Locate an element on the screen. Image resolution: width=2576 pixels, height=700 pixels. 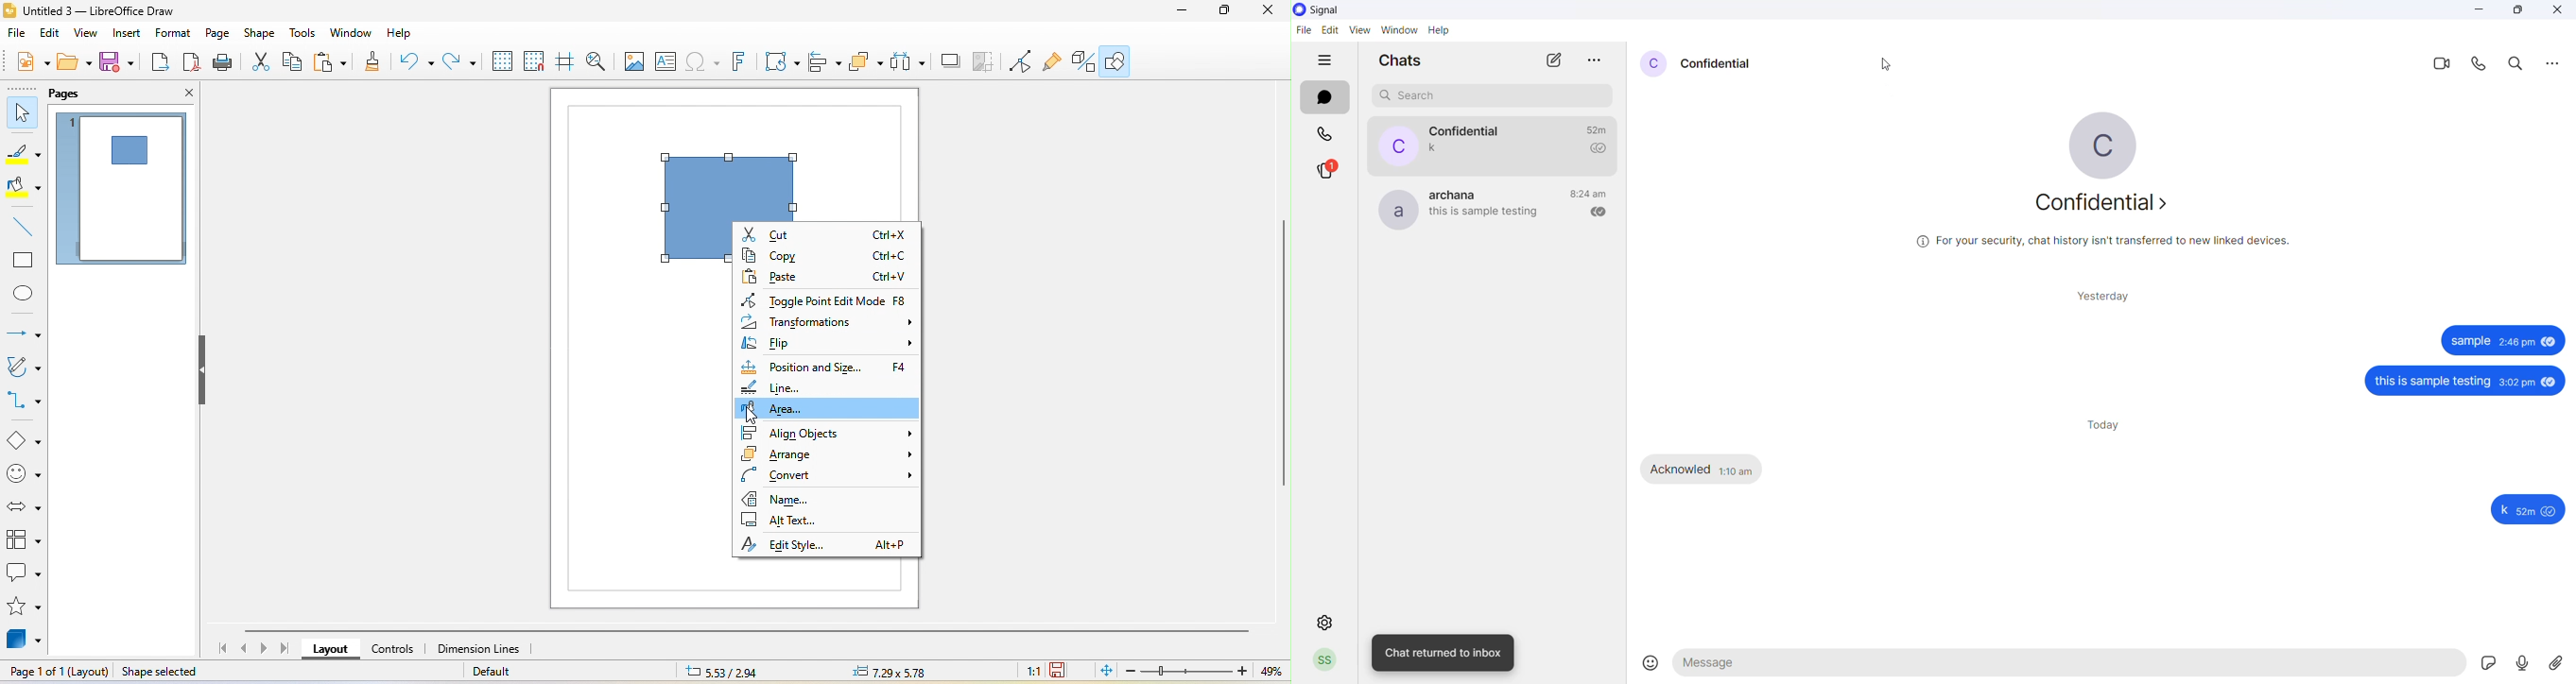
show draw function is located at coordinates (1119, 64).